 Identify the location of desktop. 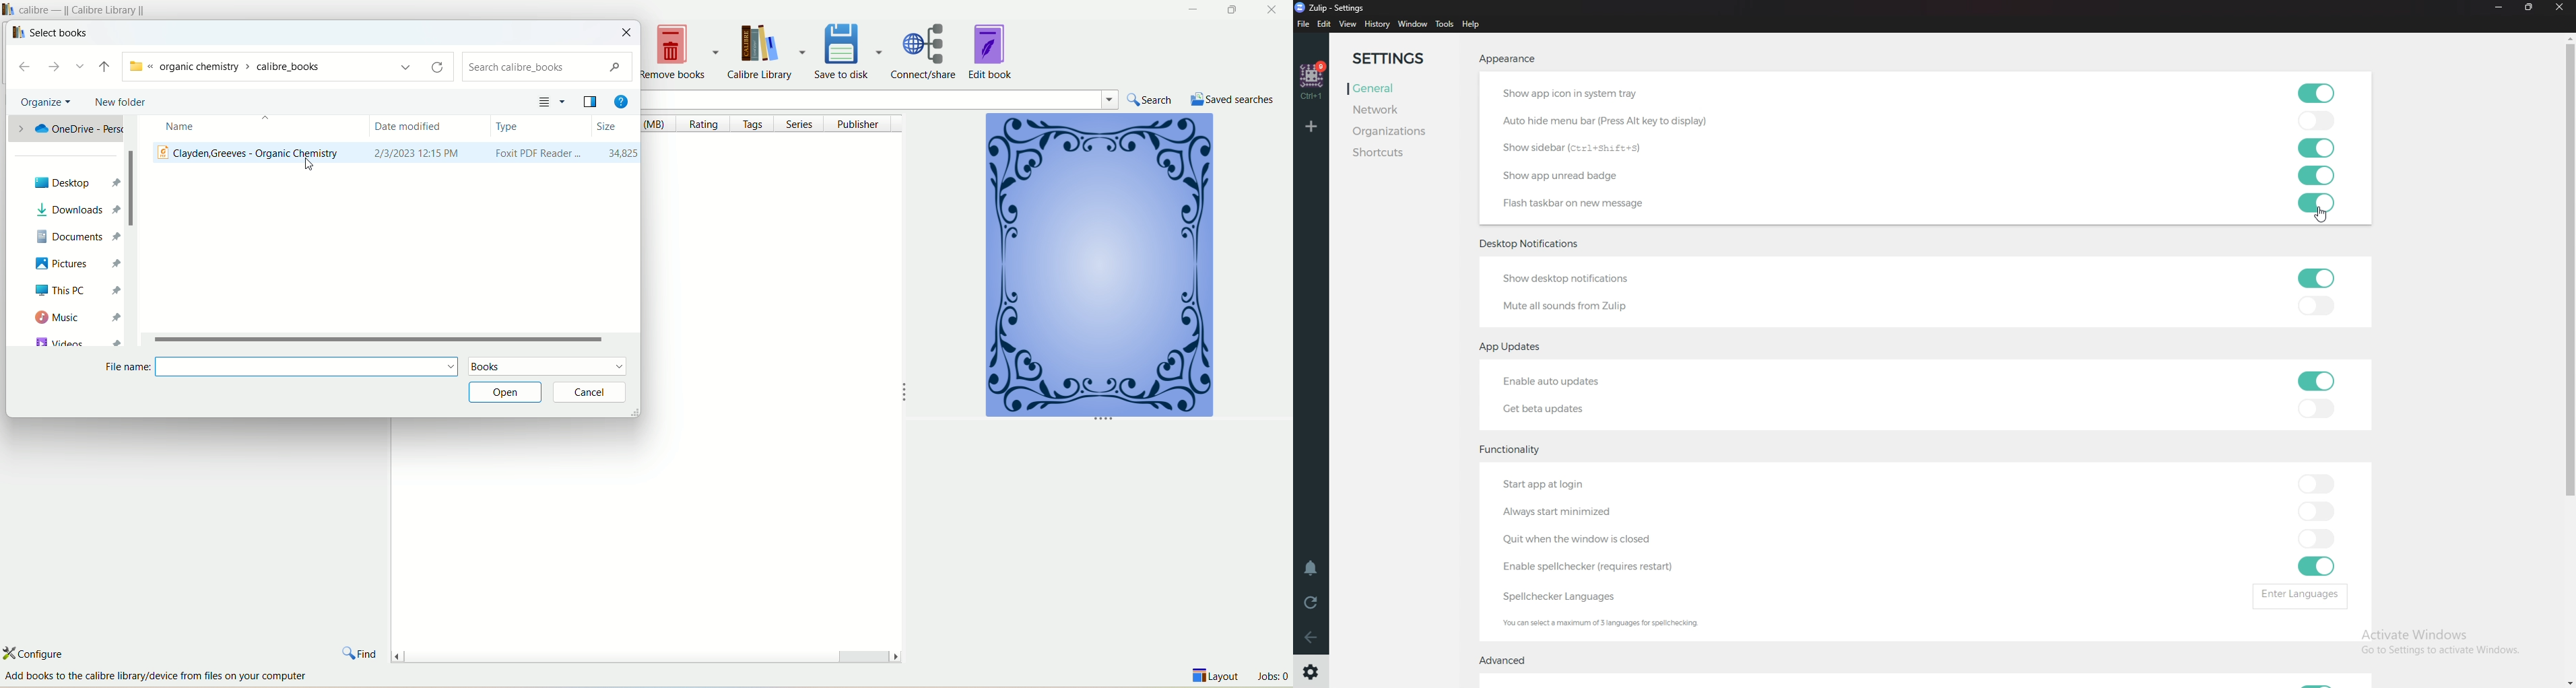
(70, 182).